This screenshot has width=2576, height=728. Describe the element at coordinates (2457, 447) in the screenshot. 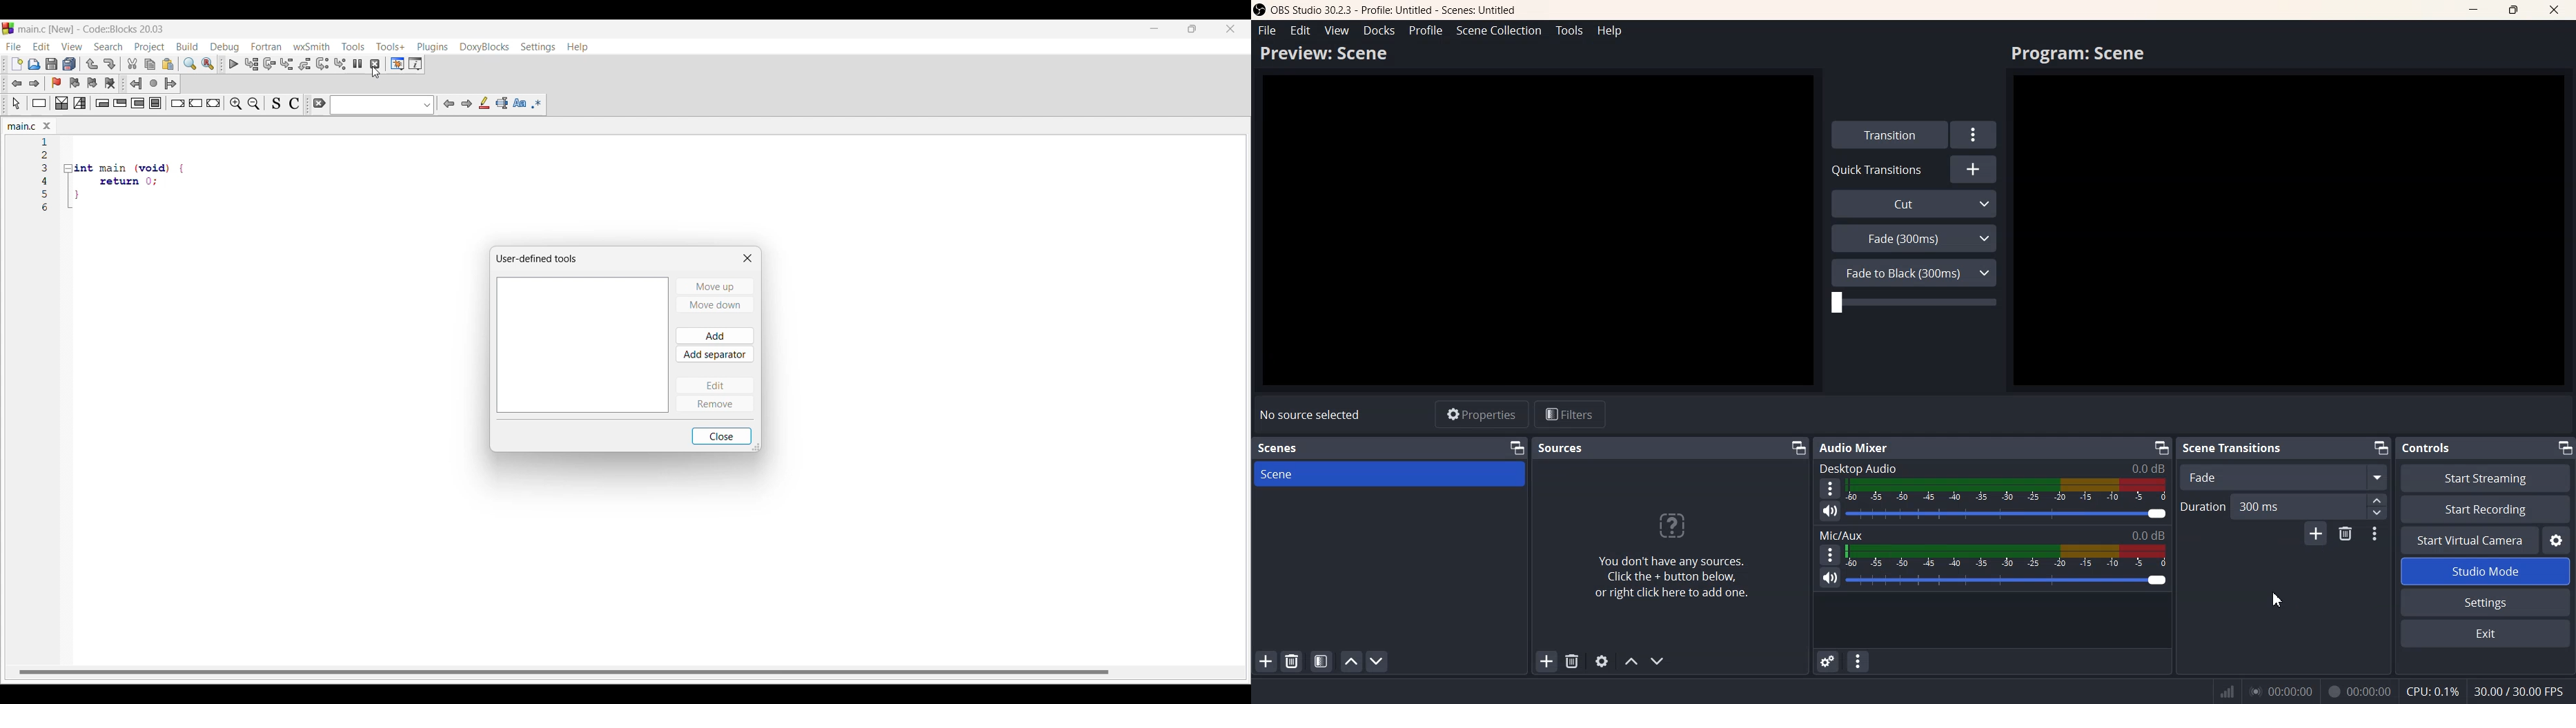

I see `Controls` at that location.